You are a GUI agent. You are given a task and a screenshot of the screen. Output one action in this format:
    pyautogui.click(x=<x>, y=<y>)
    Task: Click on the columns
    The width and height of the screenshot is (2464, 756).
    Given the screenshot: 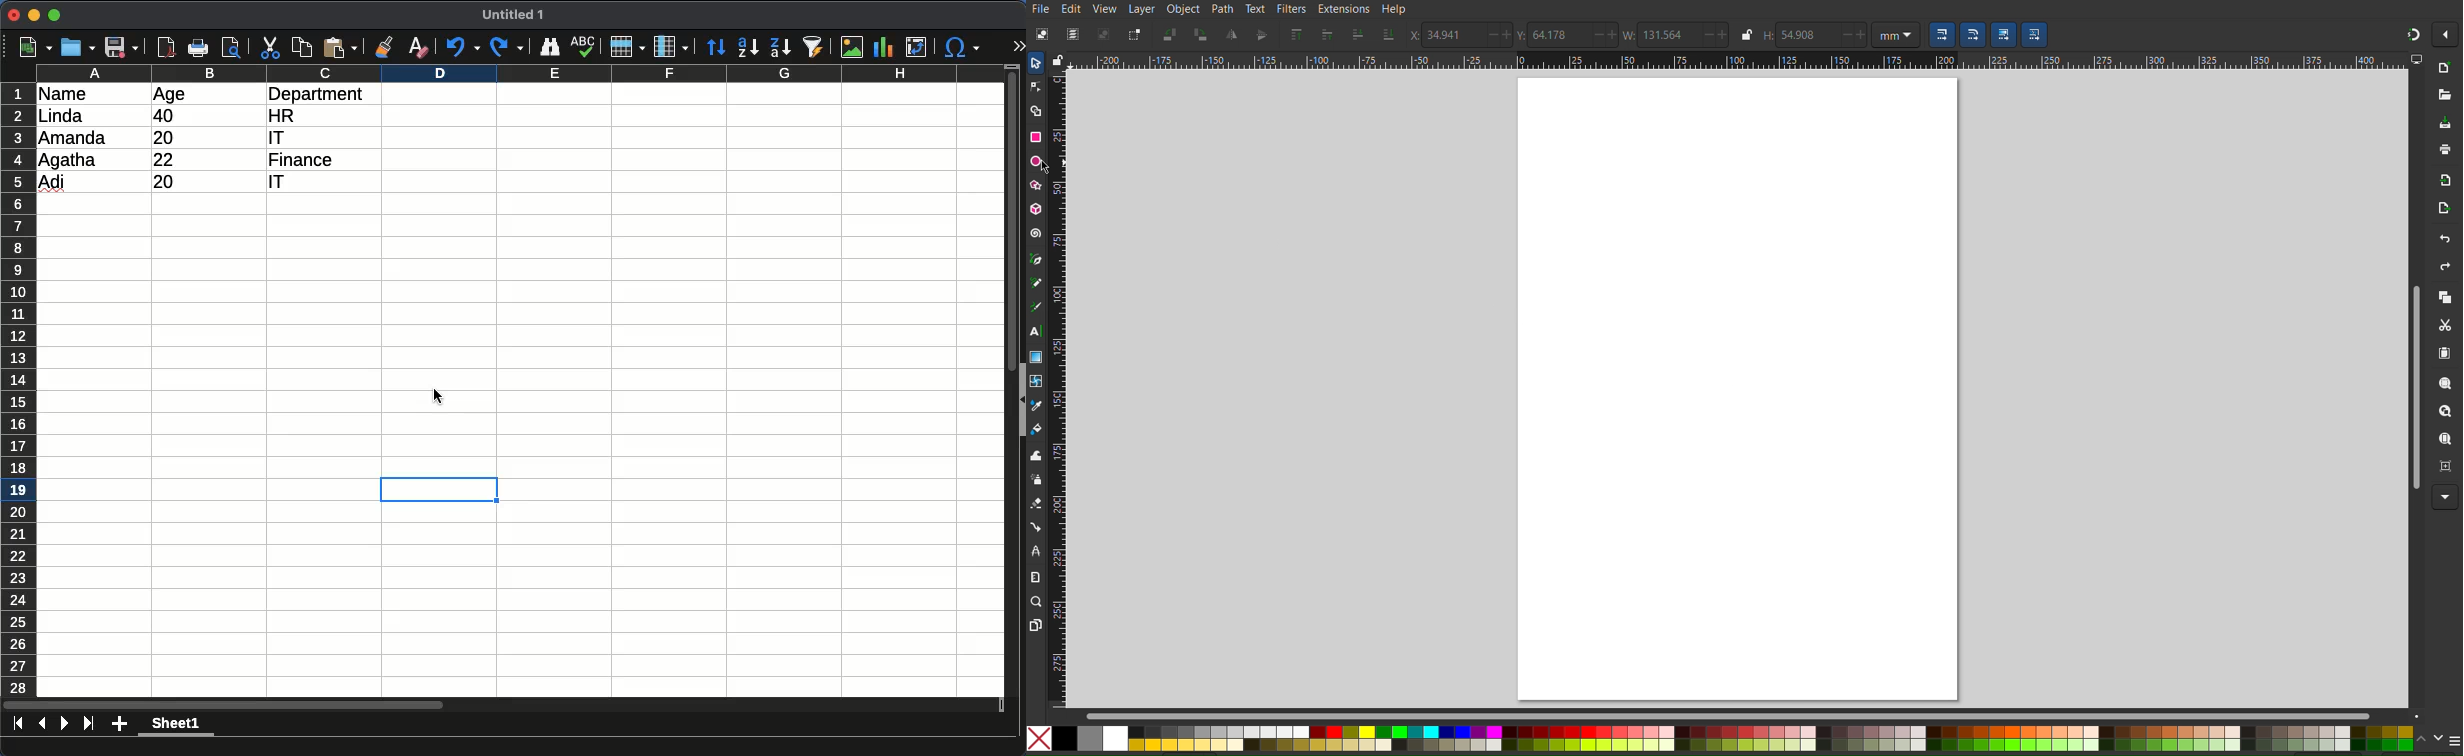 What is the action you would take?
    pyautogui.click(x=671, y=45)
    